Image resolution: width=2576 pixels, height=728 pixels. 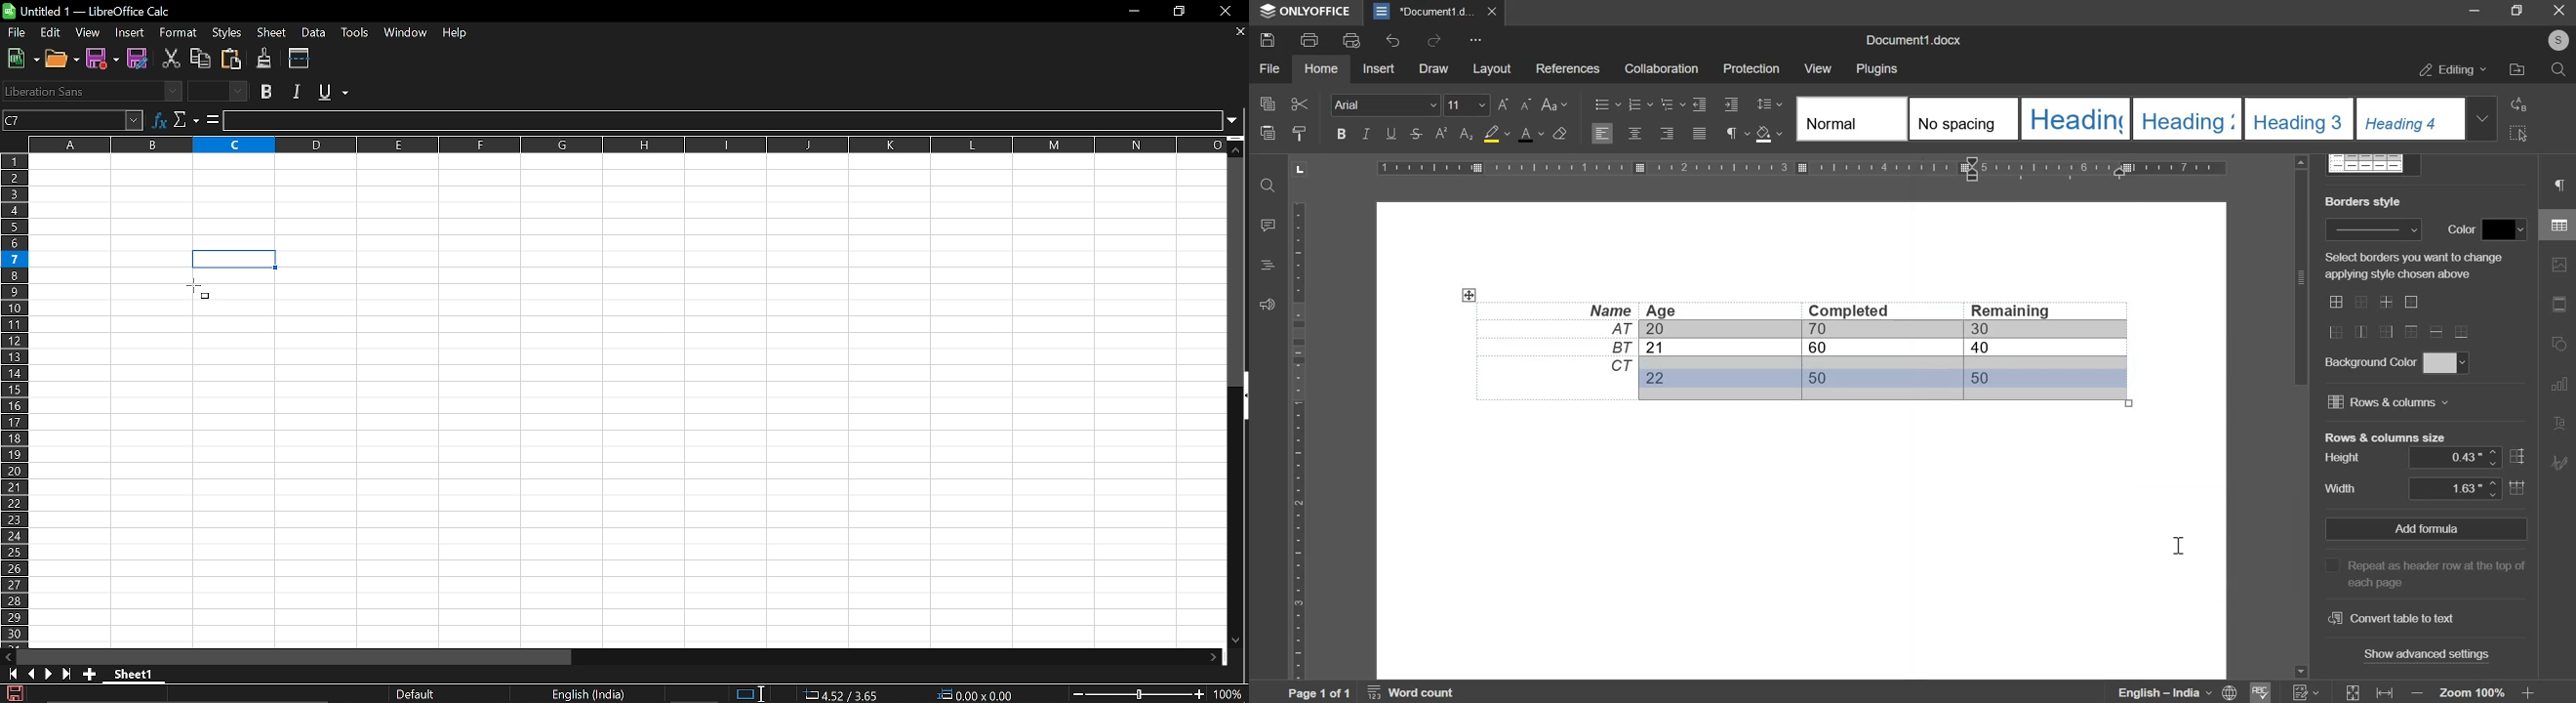 I want to click on paragraph, so click(x=1731, y=135).